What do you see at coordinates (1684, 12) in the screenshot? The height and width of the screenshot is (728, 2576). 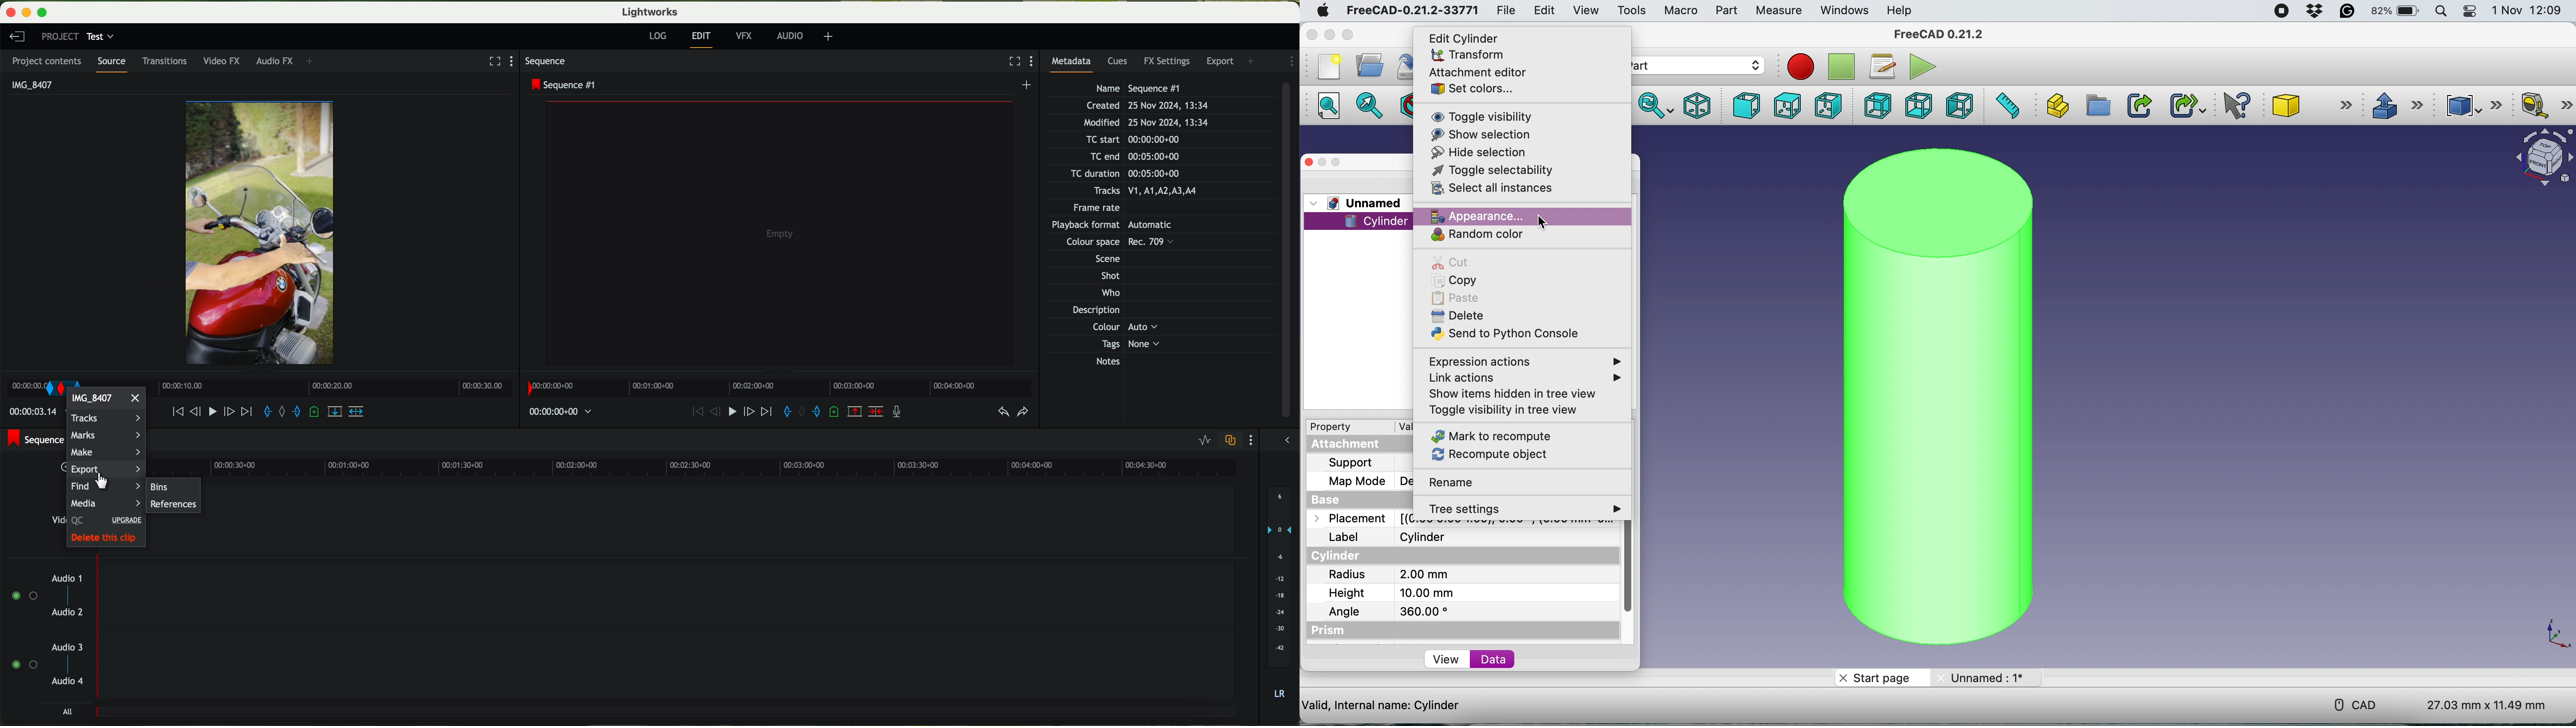 I see `macro` at bounding box center [1684, 12].